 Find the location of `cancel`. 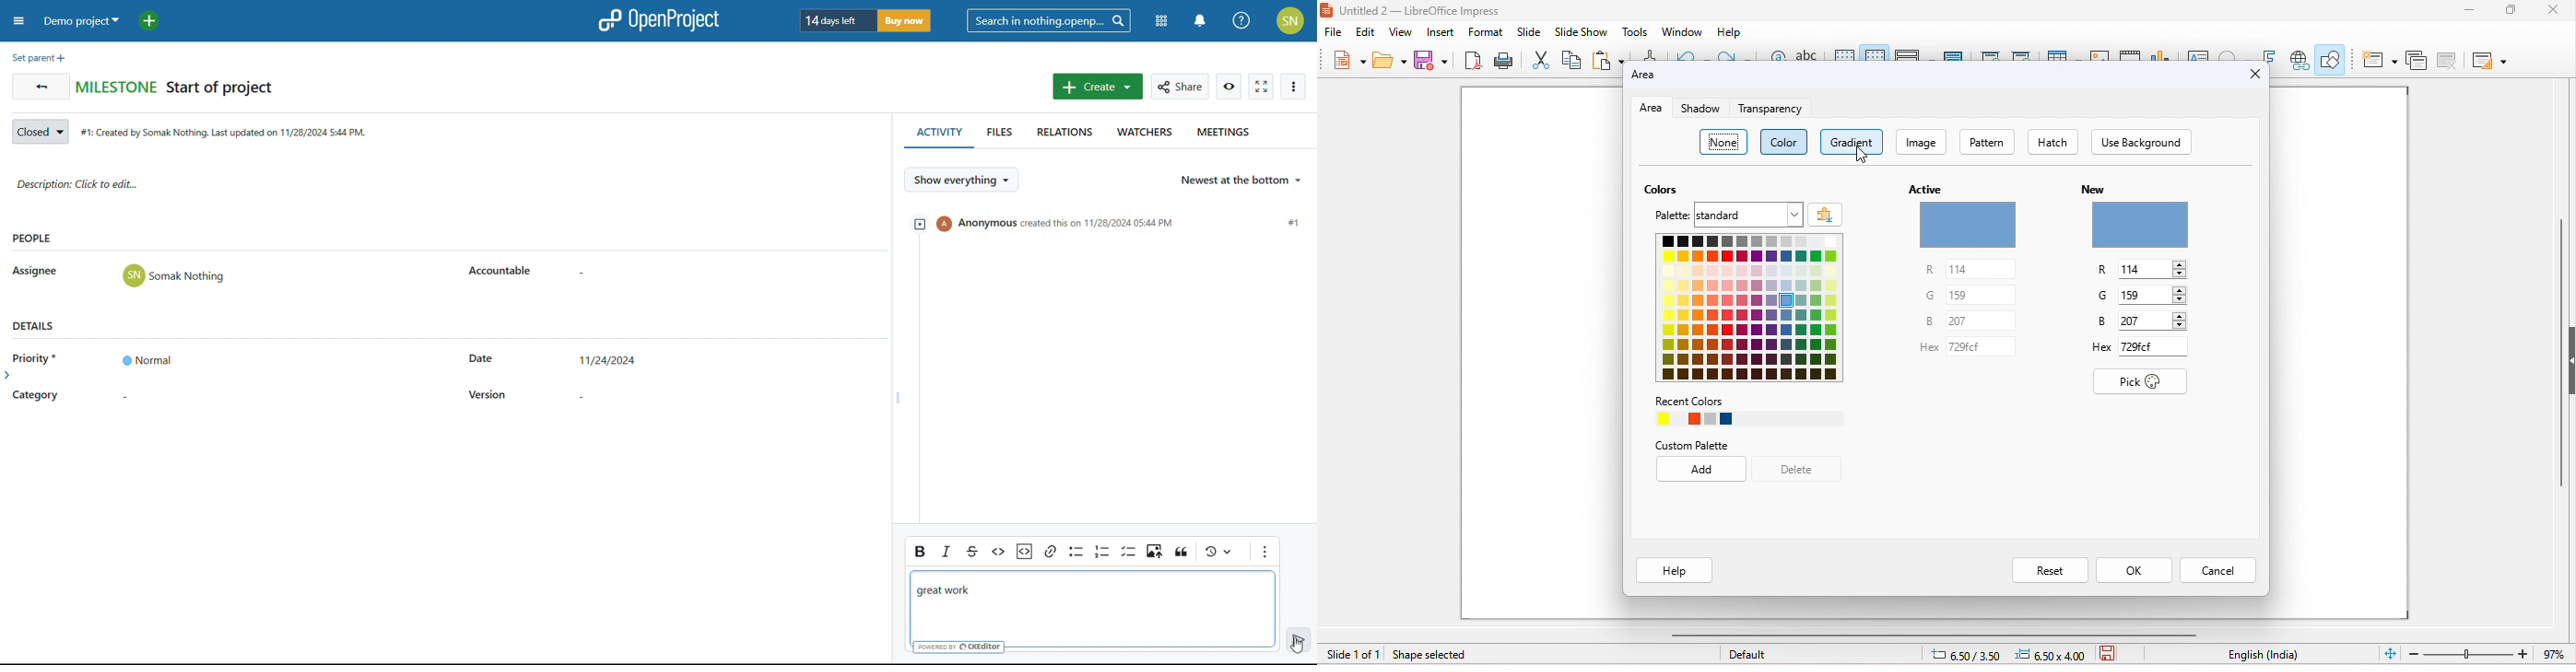

cancel is located at coordinates (2217, 571).